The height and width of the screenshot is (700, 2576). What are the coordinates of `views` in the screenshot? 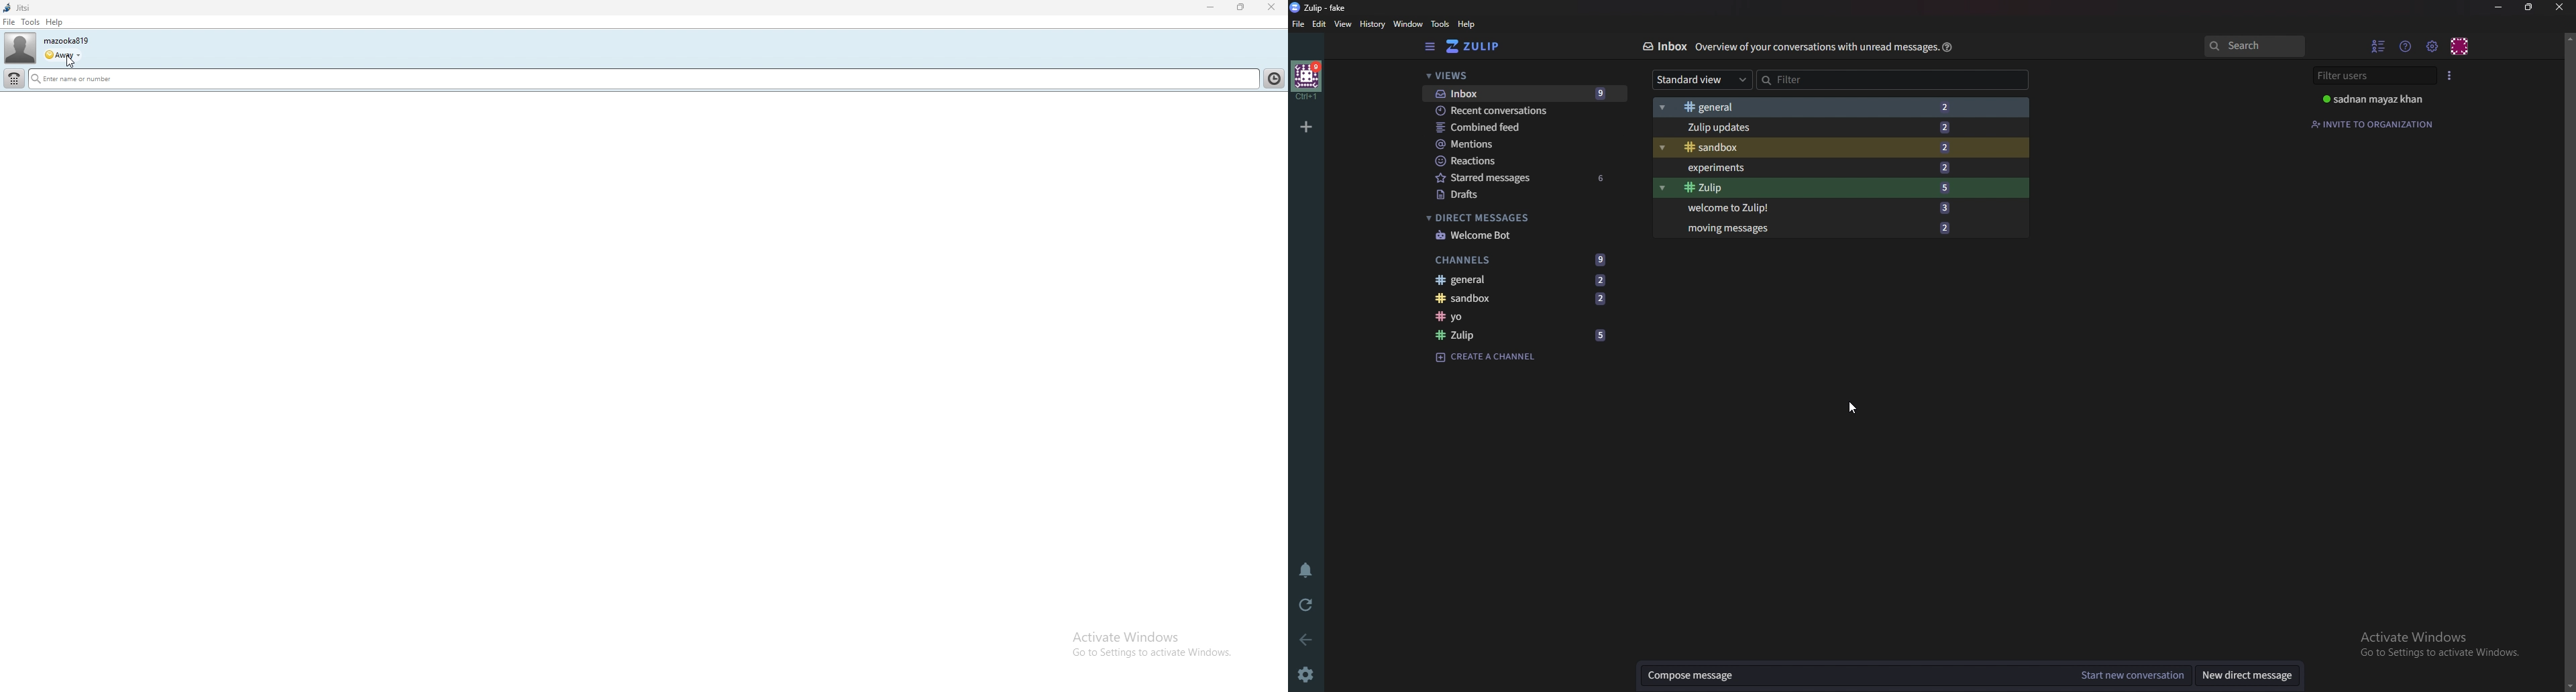 It's located at (1511, 75).